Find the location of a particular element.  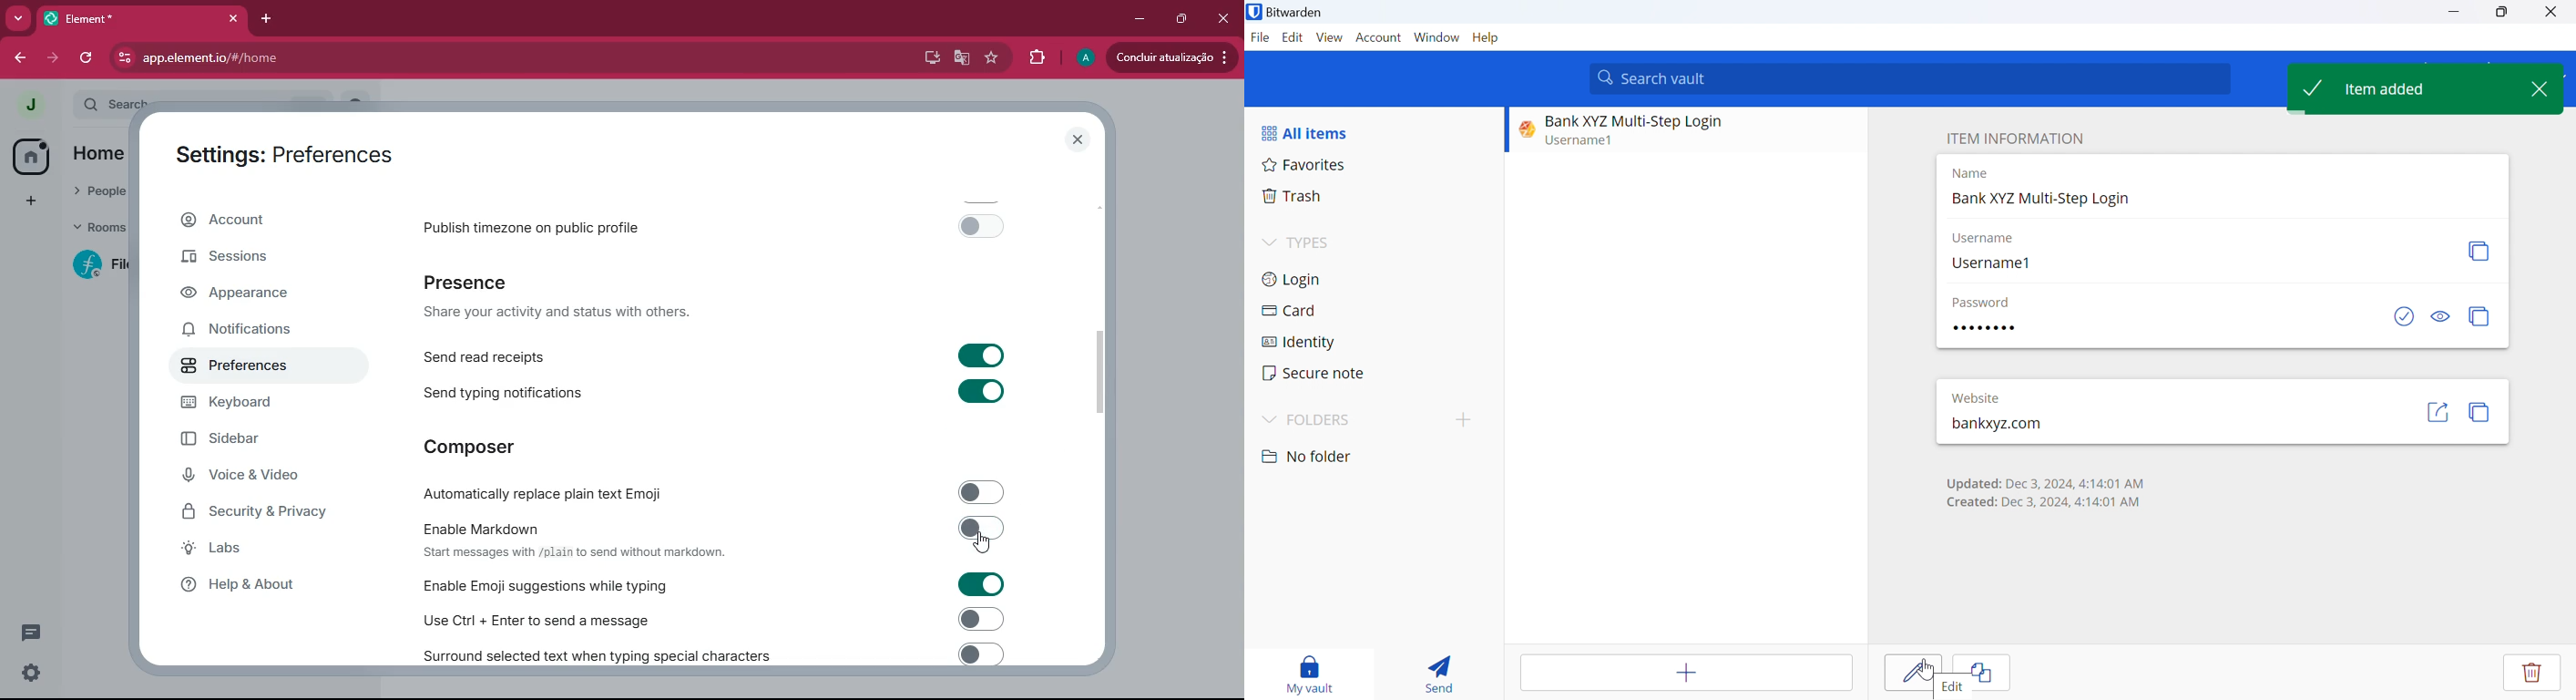

TYPES is located at coordinates (1312, 243).